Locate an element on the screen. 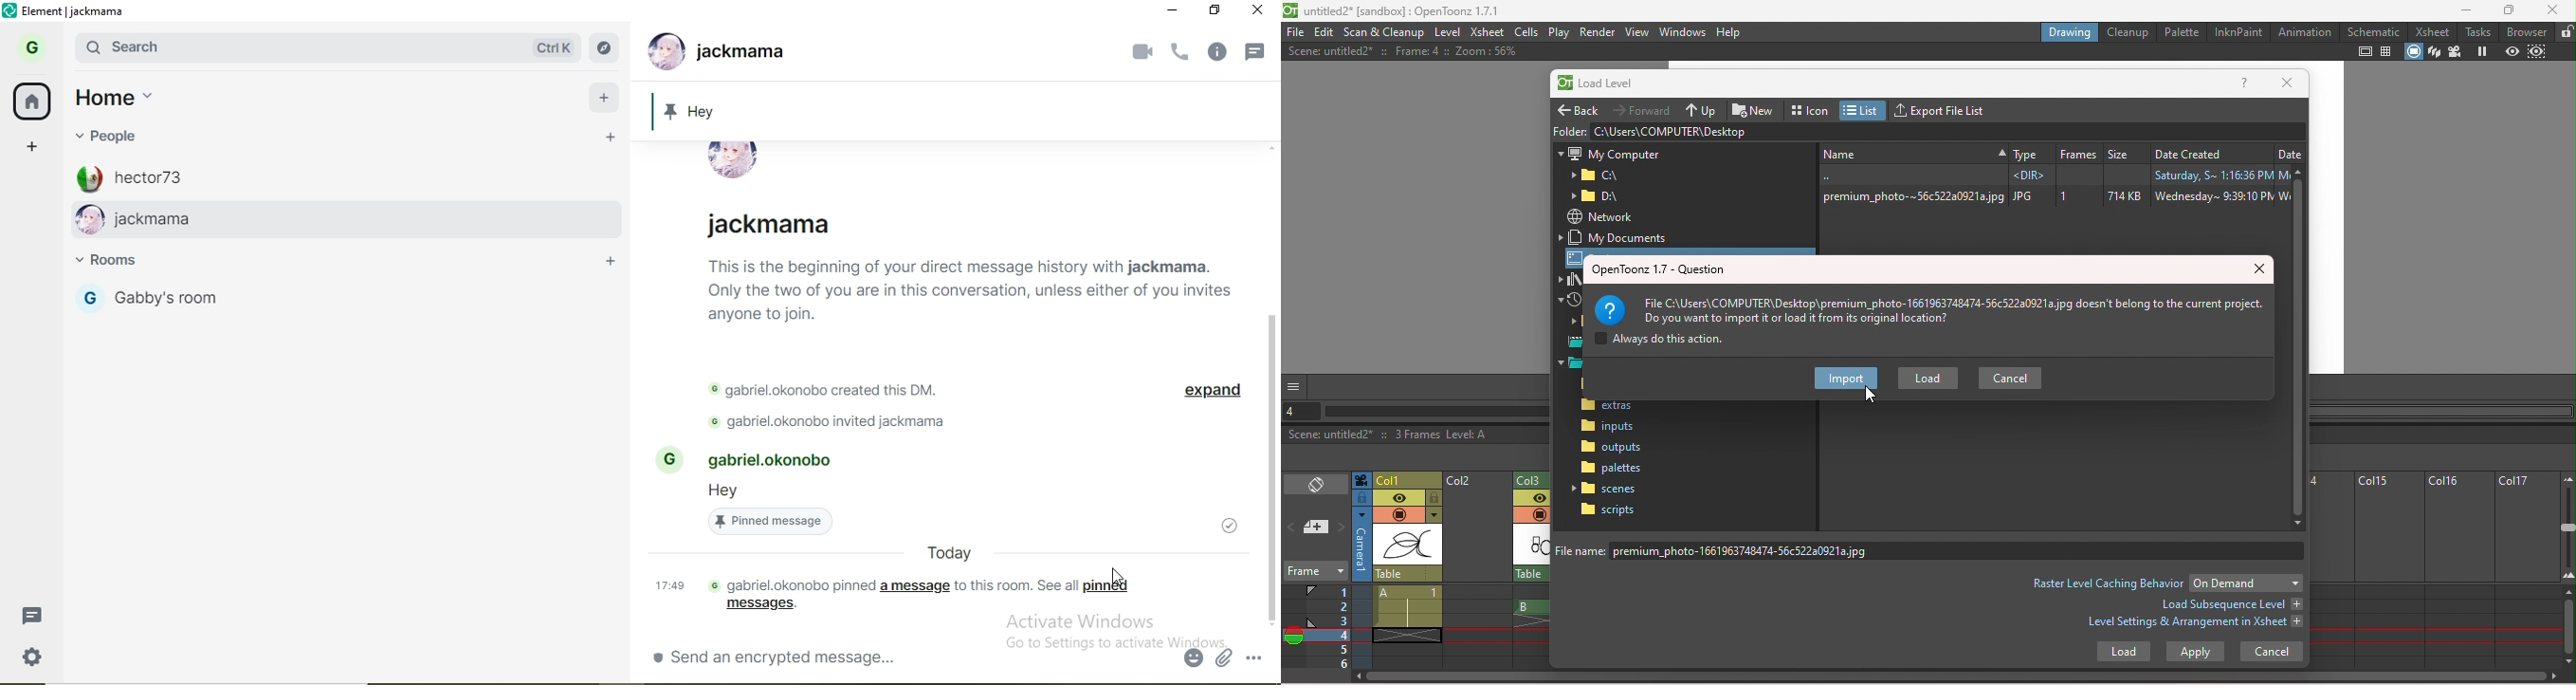 This screenshot has height=700, width=2576.  is located at coordinates (1142, 52).